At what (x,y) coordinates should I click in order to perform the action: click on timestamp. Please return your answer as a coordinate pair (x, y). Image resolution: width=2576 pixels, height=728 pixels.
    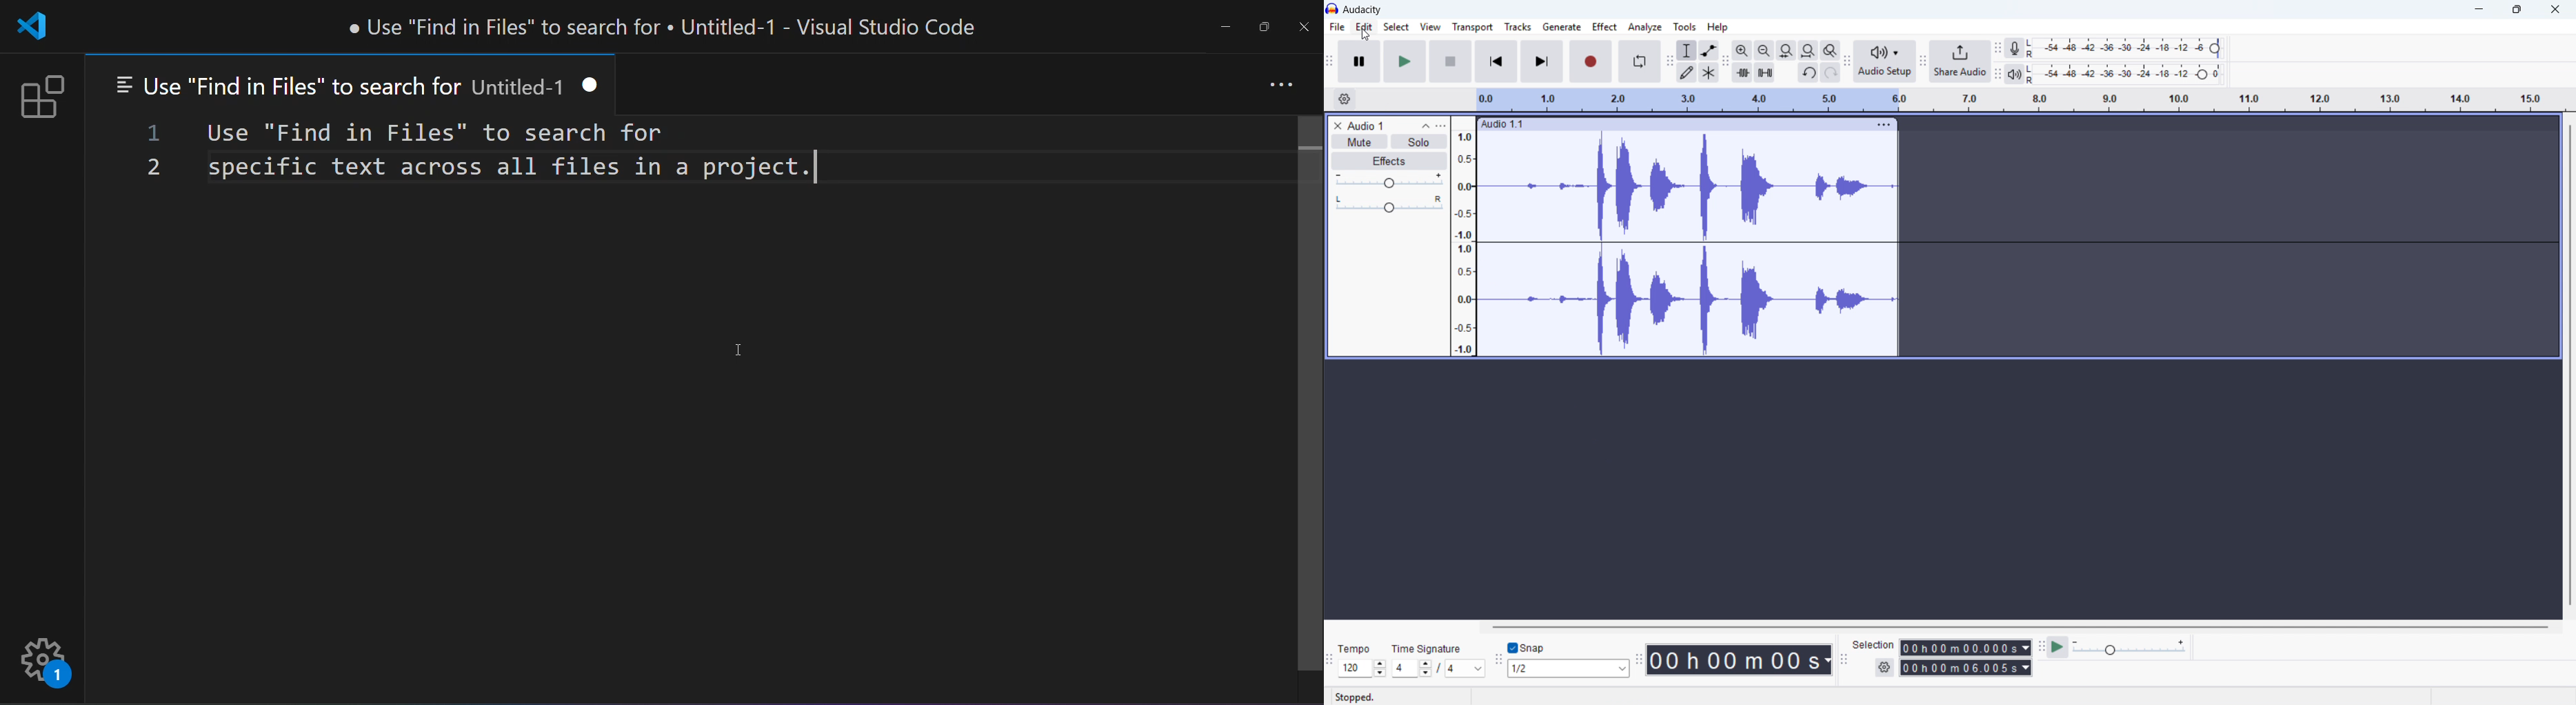
    Looking at the image, I should click on (1739, 659).